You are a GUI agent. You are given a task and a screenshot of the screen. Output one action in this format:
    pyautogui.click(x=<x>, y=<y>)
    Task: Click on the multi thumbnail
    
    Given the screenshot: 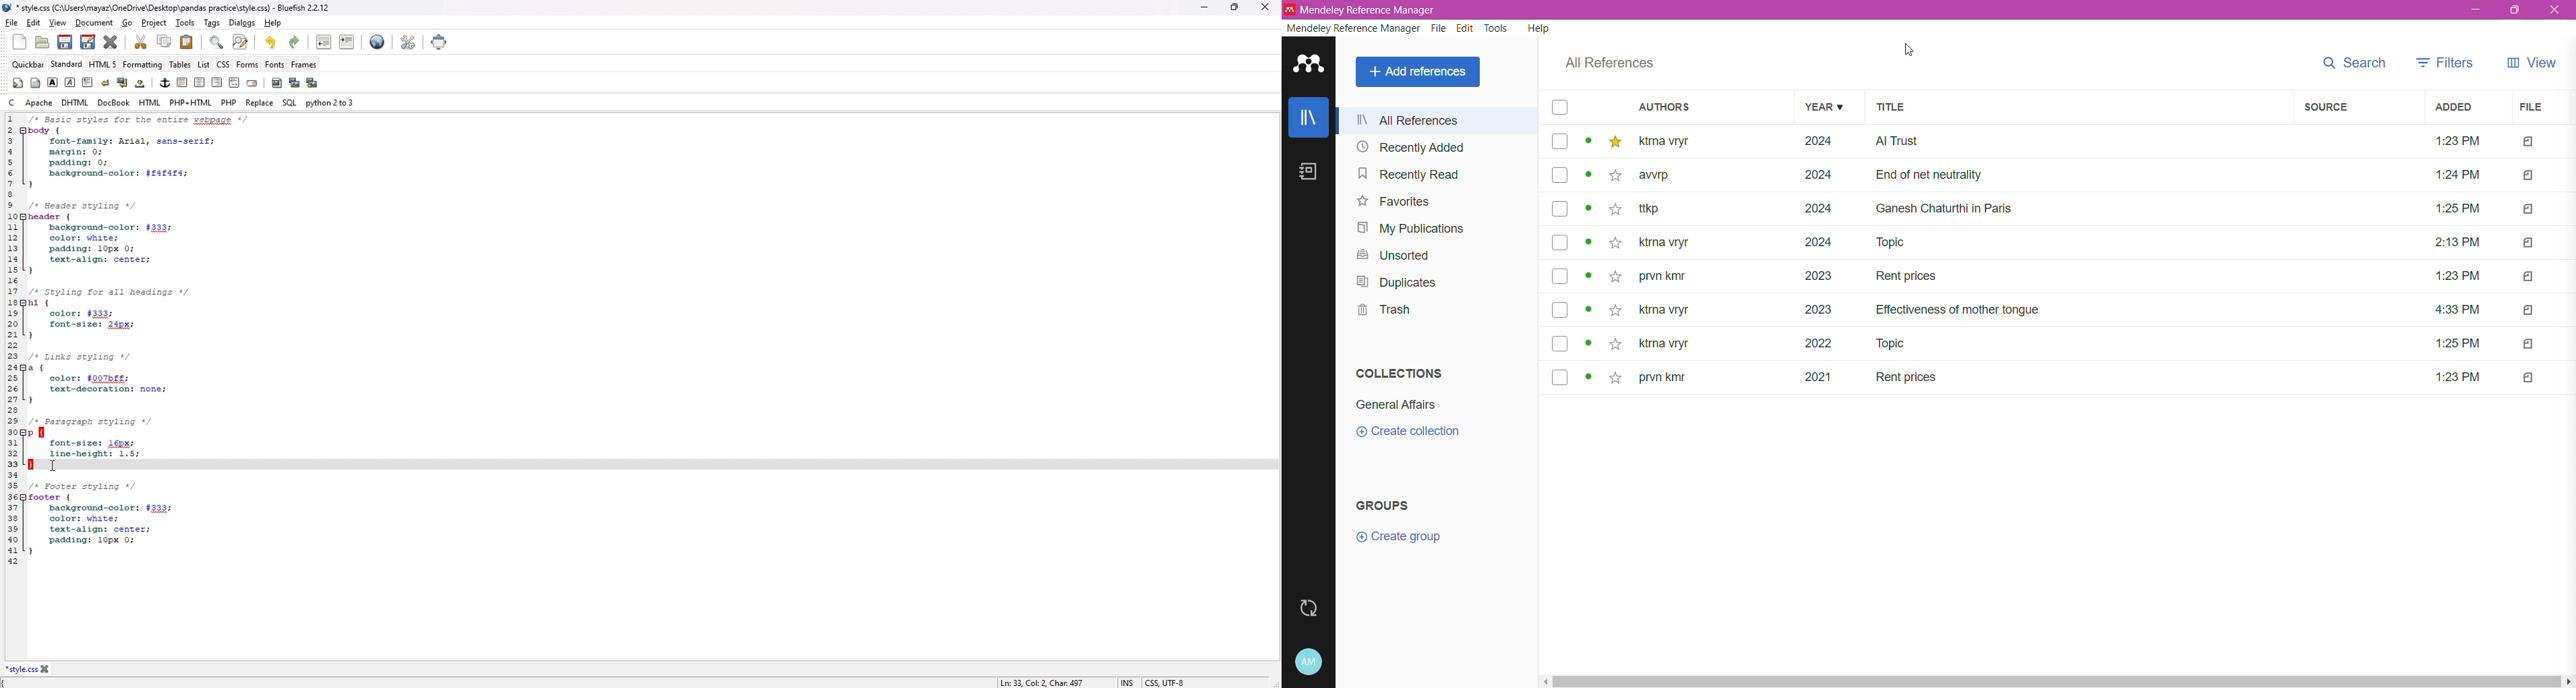 What is the action you would take?
    pyautogui.click(x=312, y=83)
    